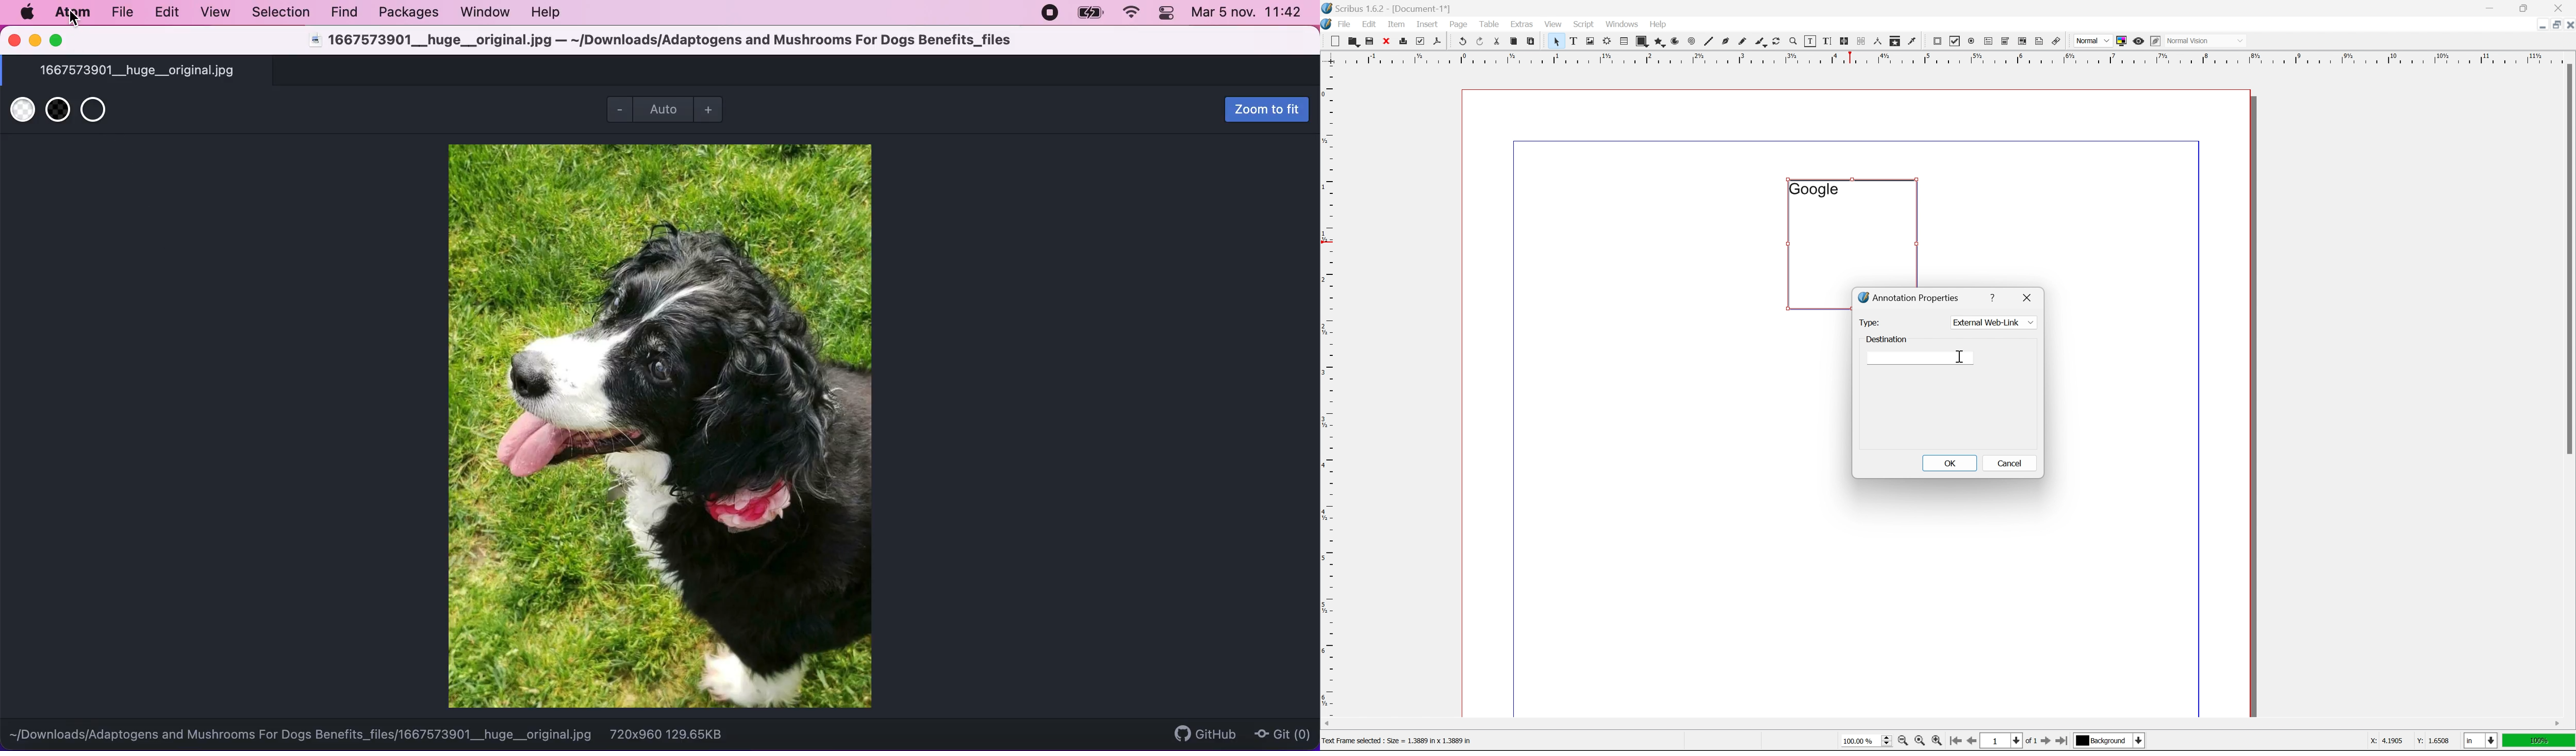 The image size is (2576, 756). Describe the element at coordinates (1860, 41) in the screenshot. I see `unlink text frames` at that location.